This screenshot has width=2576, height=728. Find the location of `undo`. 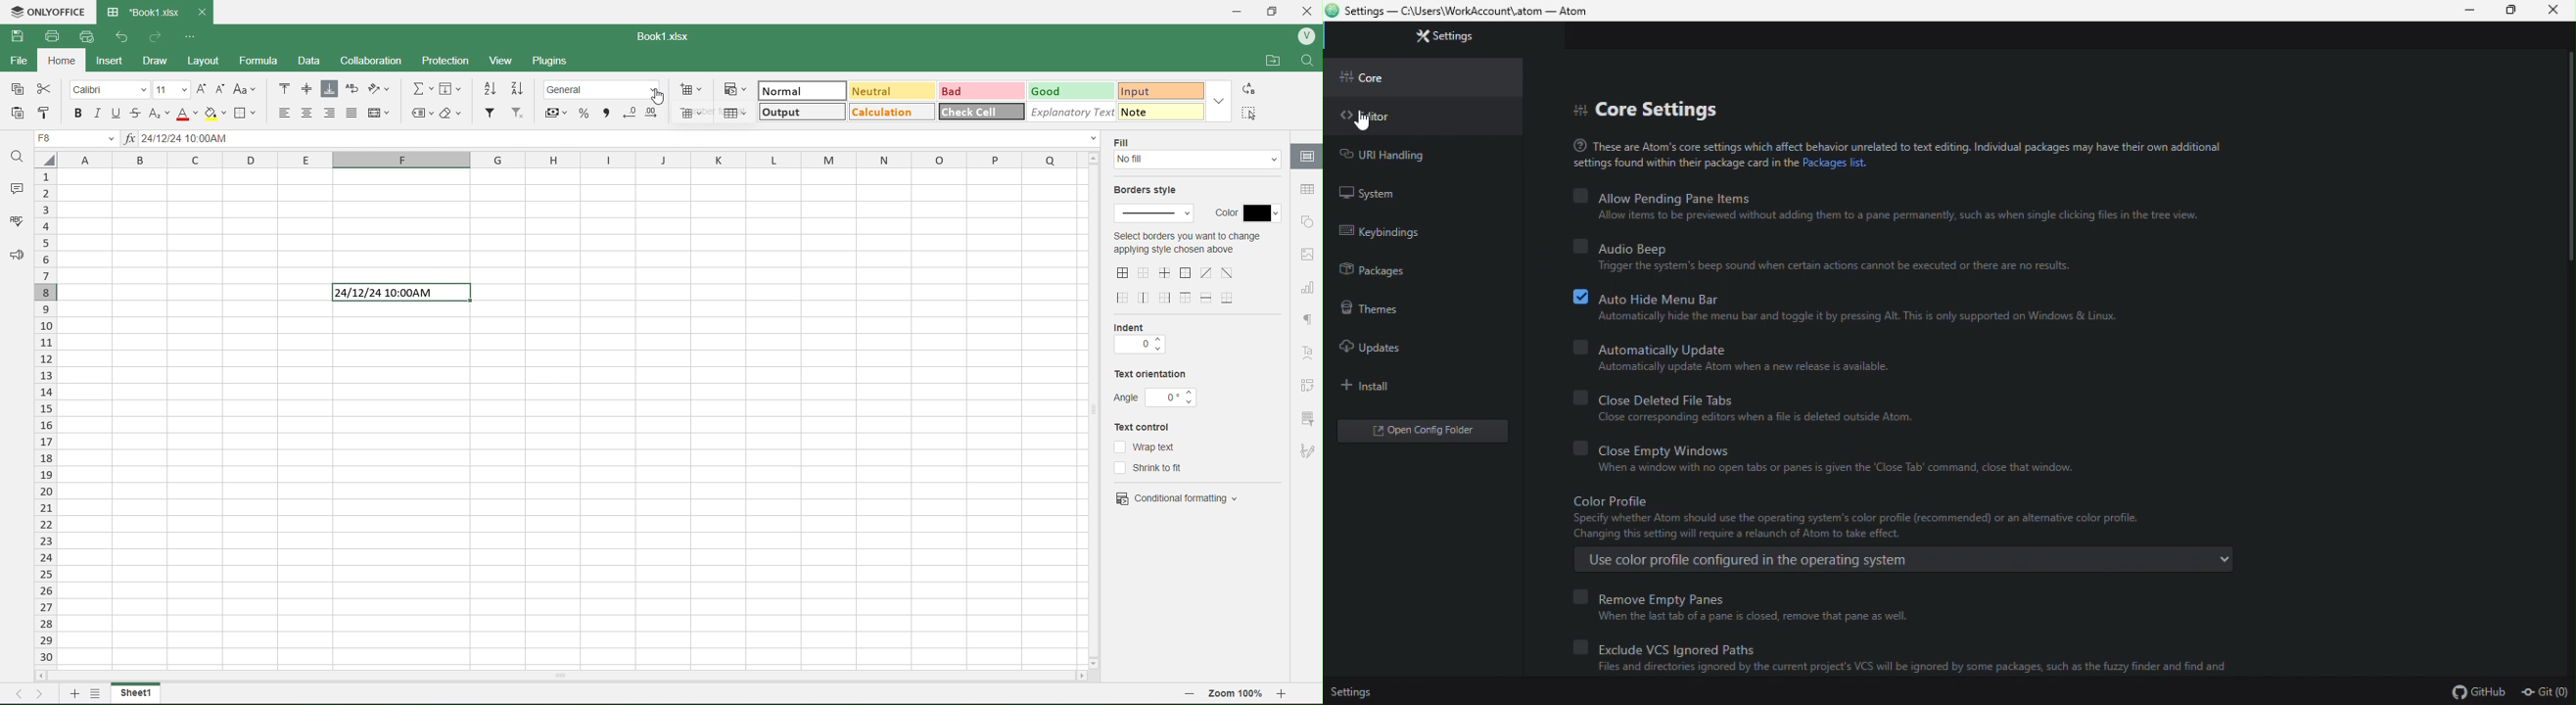

undo is located at coordinates (118, 37).